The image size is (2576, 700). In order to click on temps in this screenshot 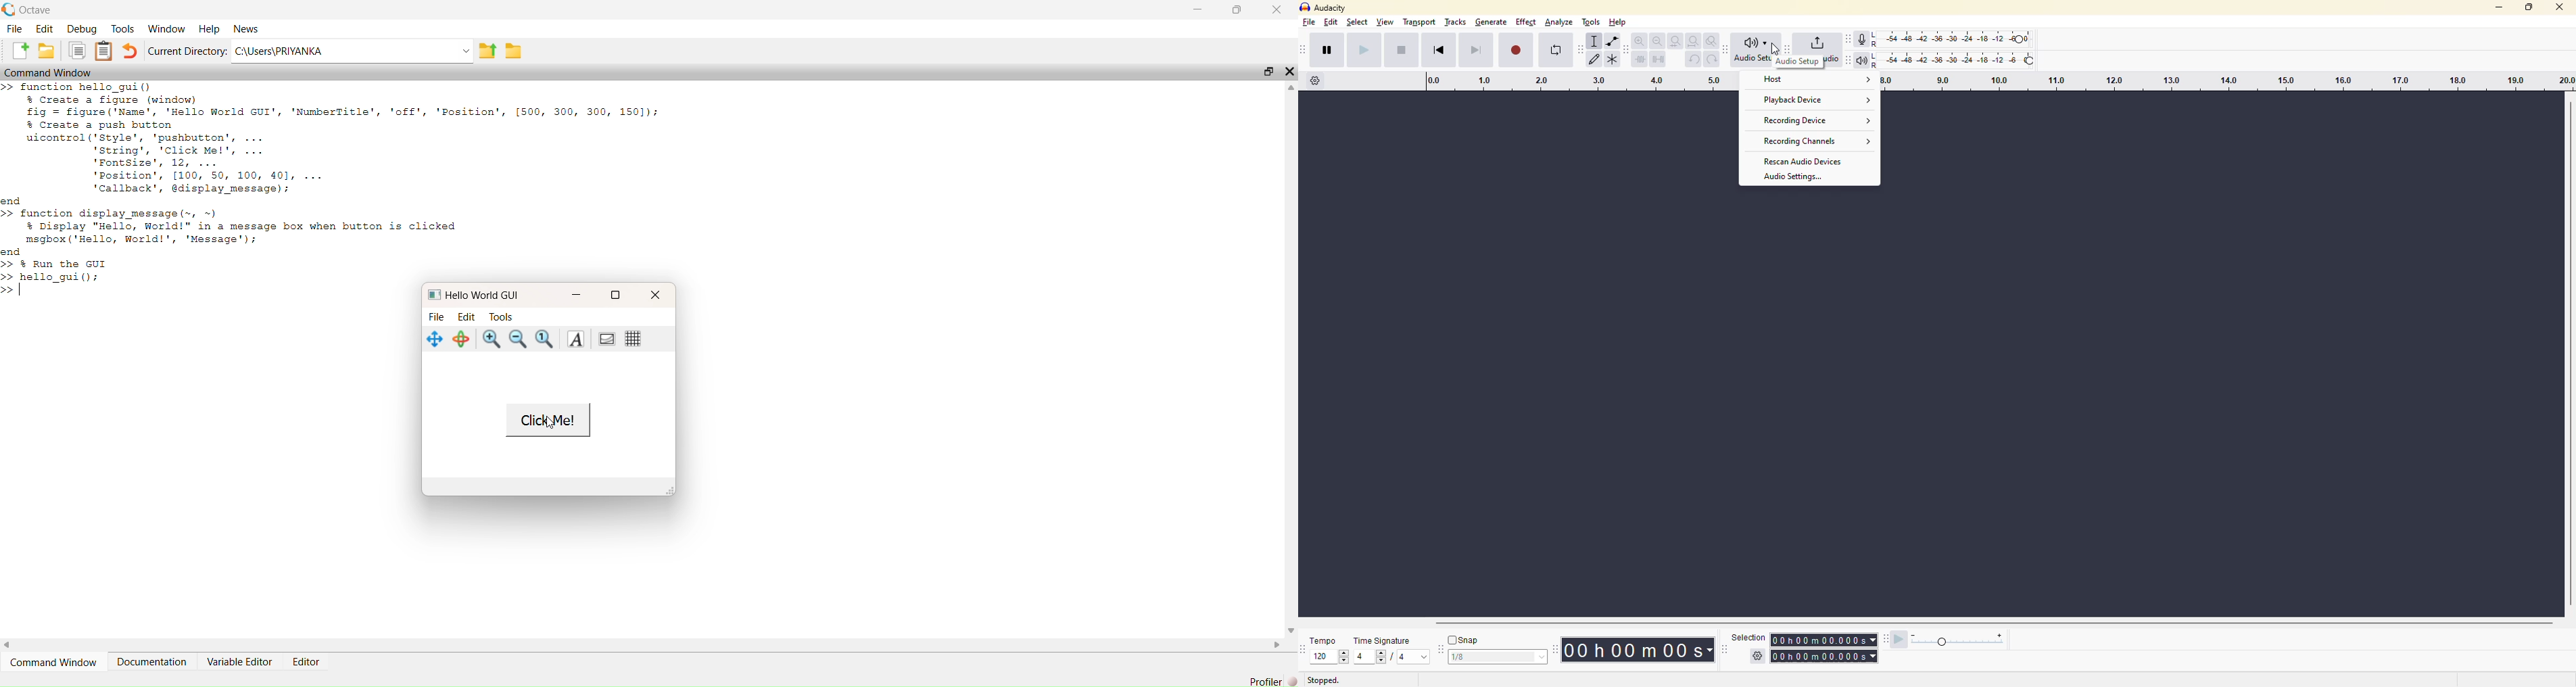, I will do `click(1323, 638)`.